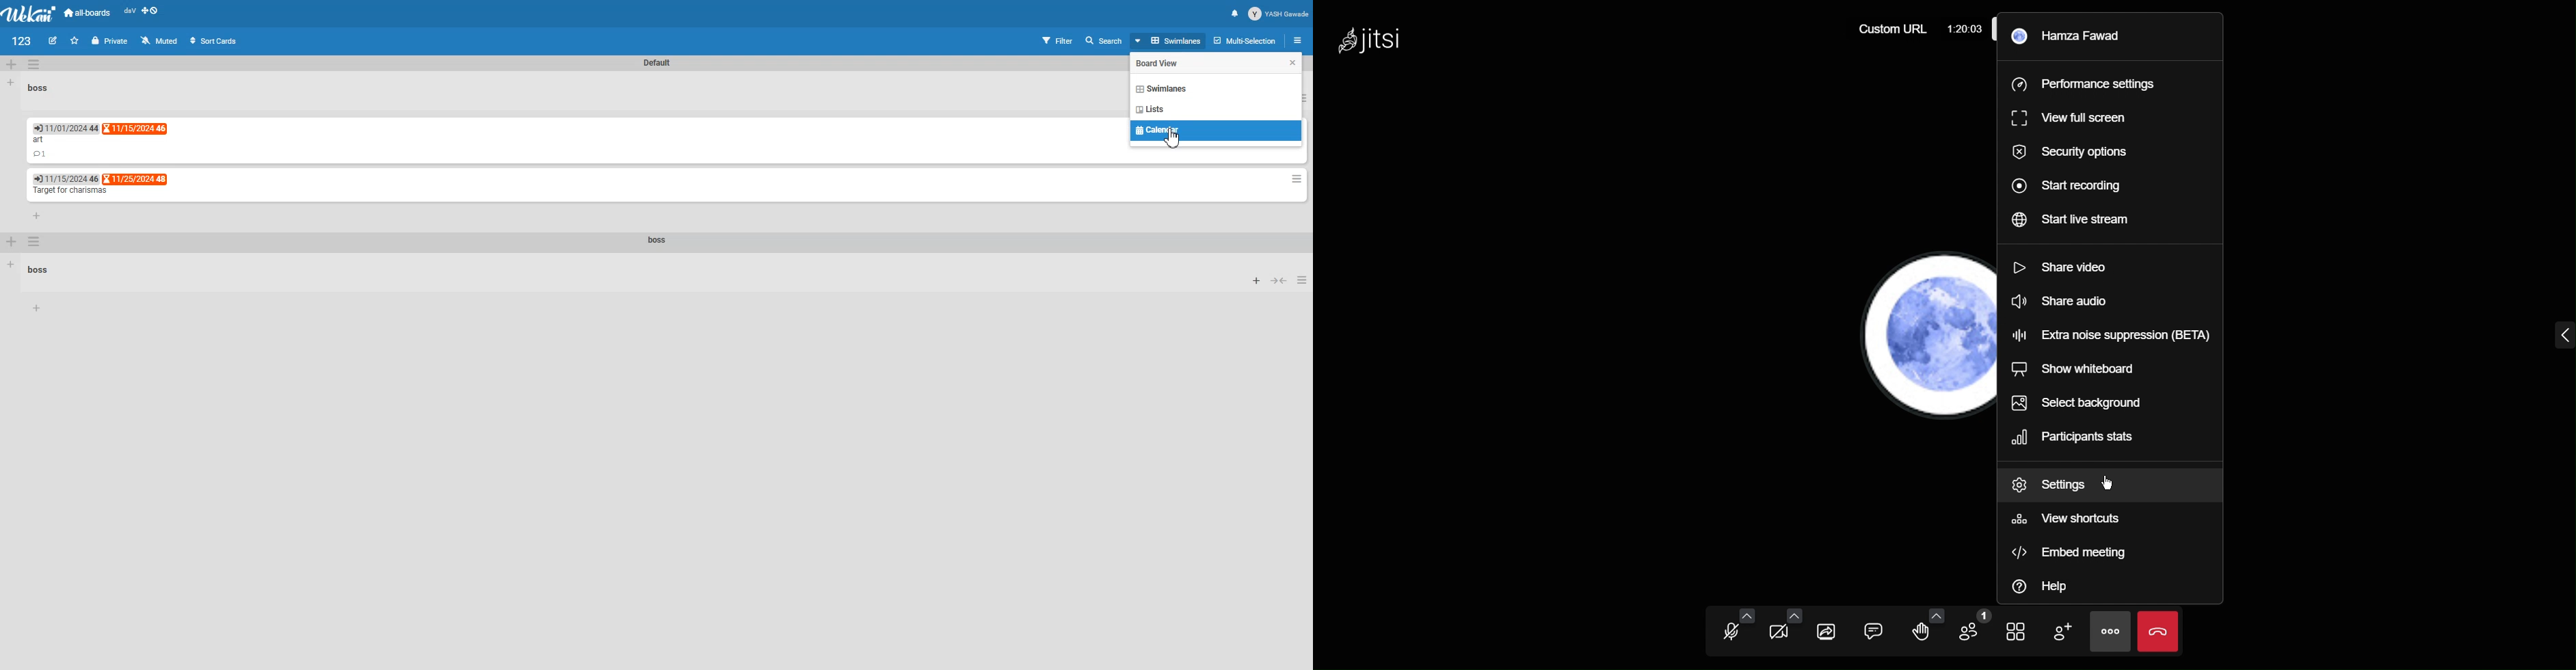  I want to click on Extra noise suppression, so click(2110, 332).